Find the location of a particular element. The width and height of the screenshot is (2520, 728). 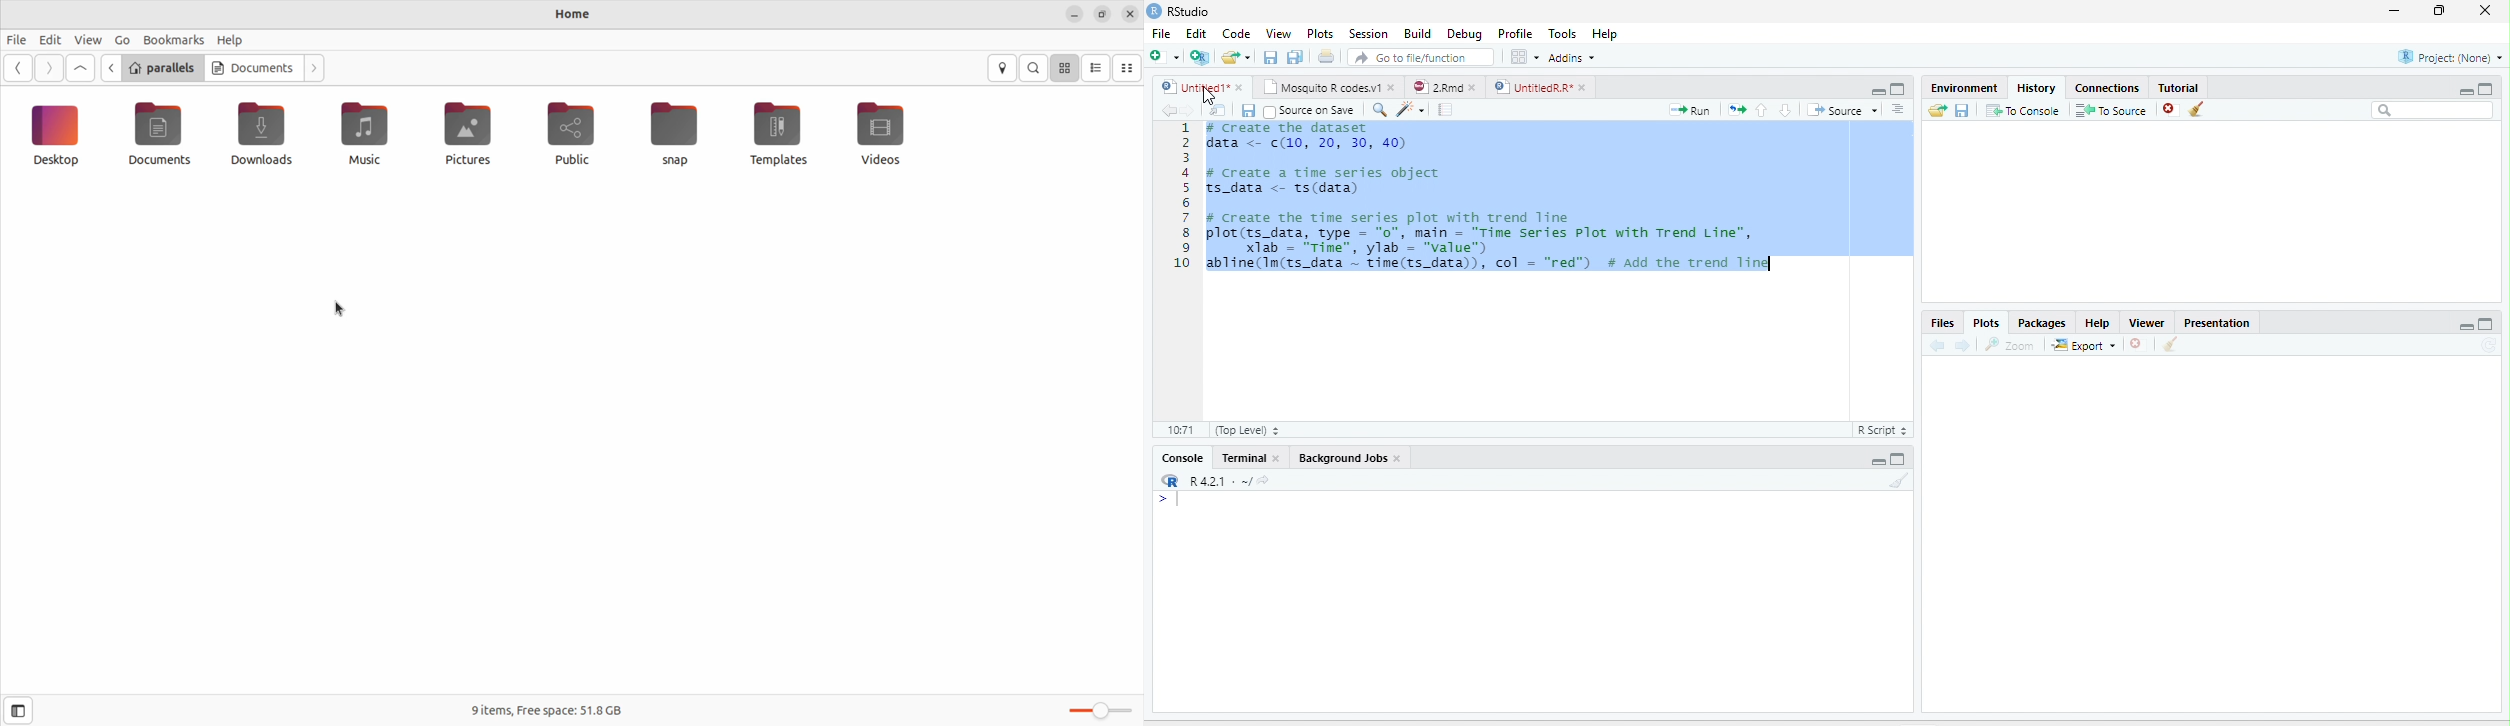

Find/Replace is located at coordinates (1380, 110).